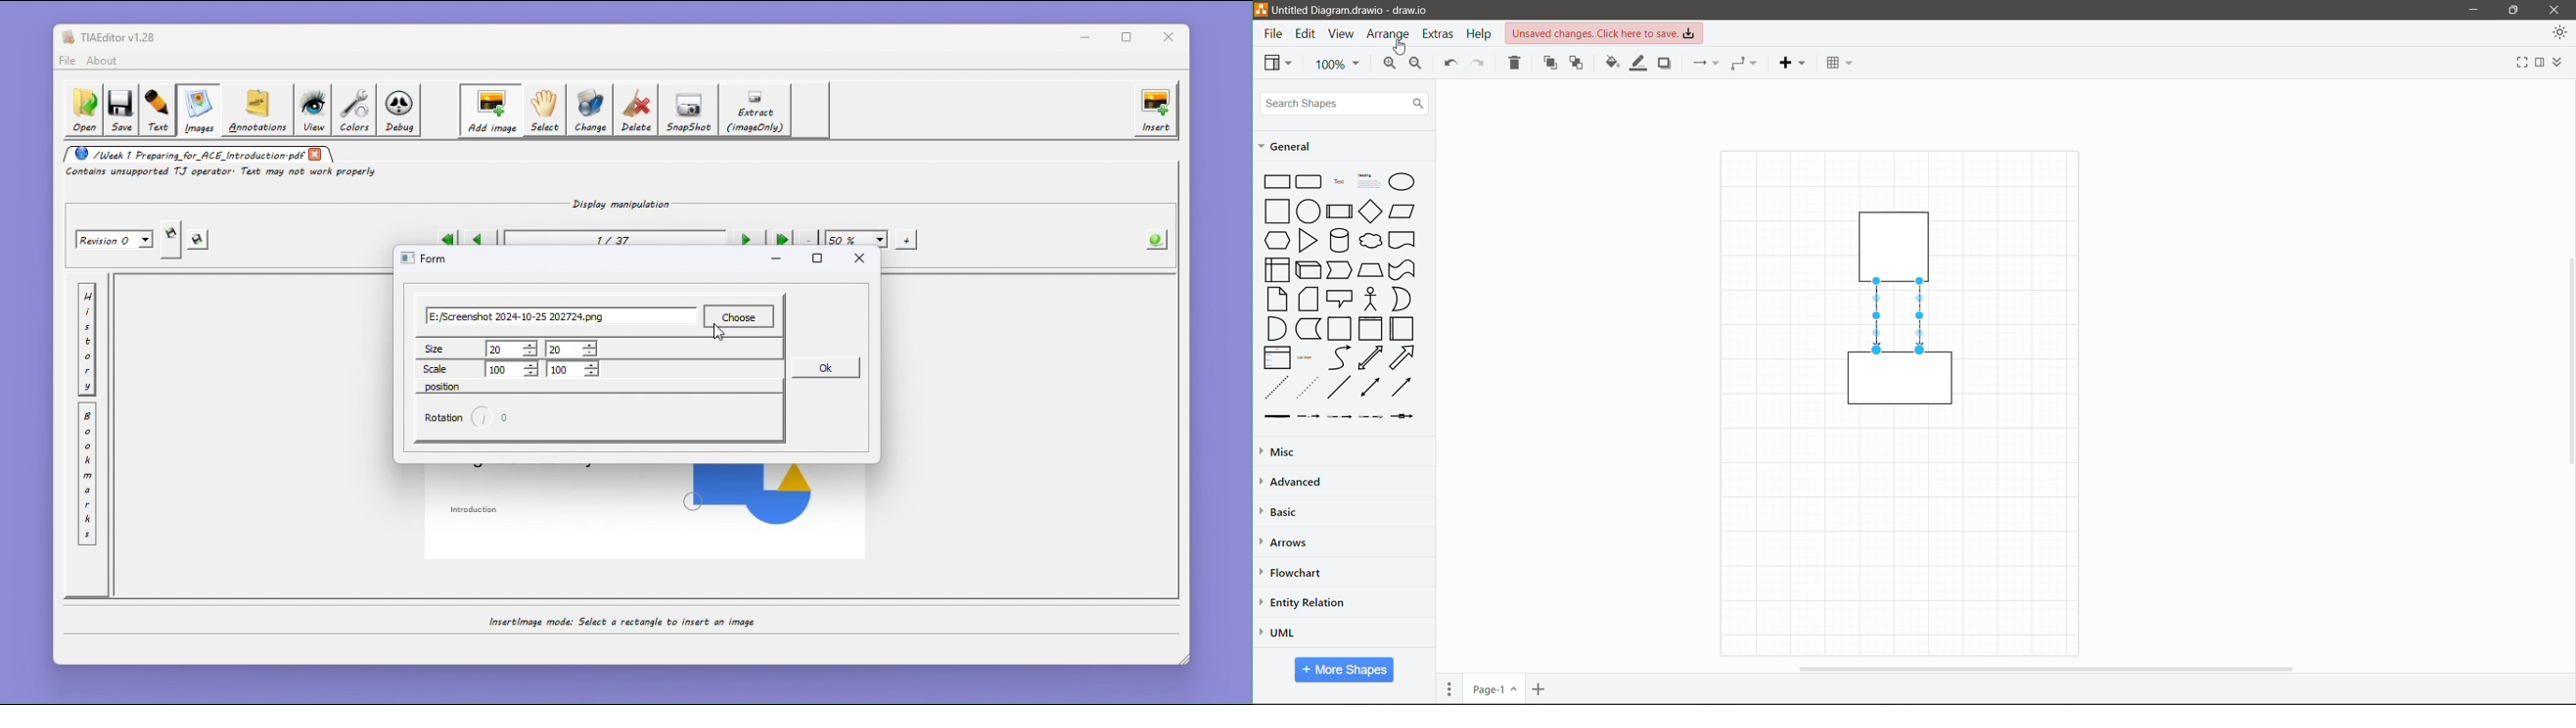  Describe the element at coordinates (1309, 451) in the screenshot. I see `Misc` at that location.